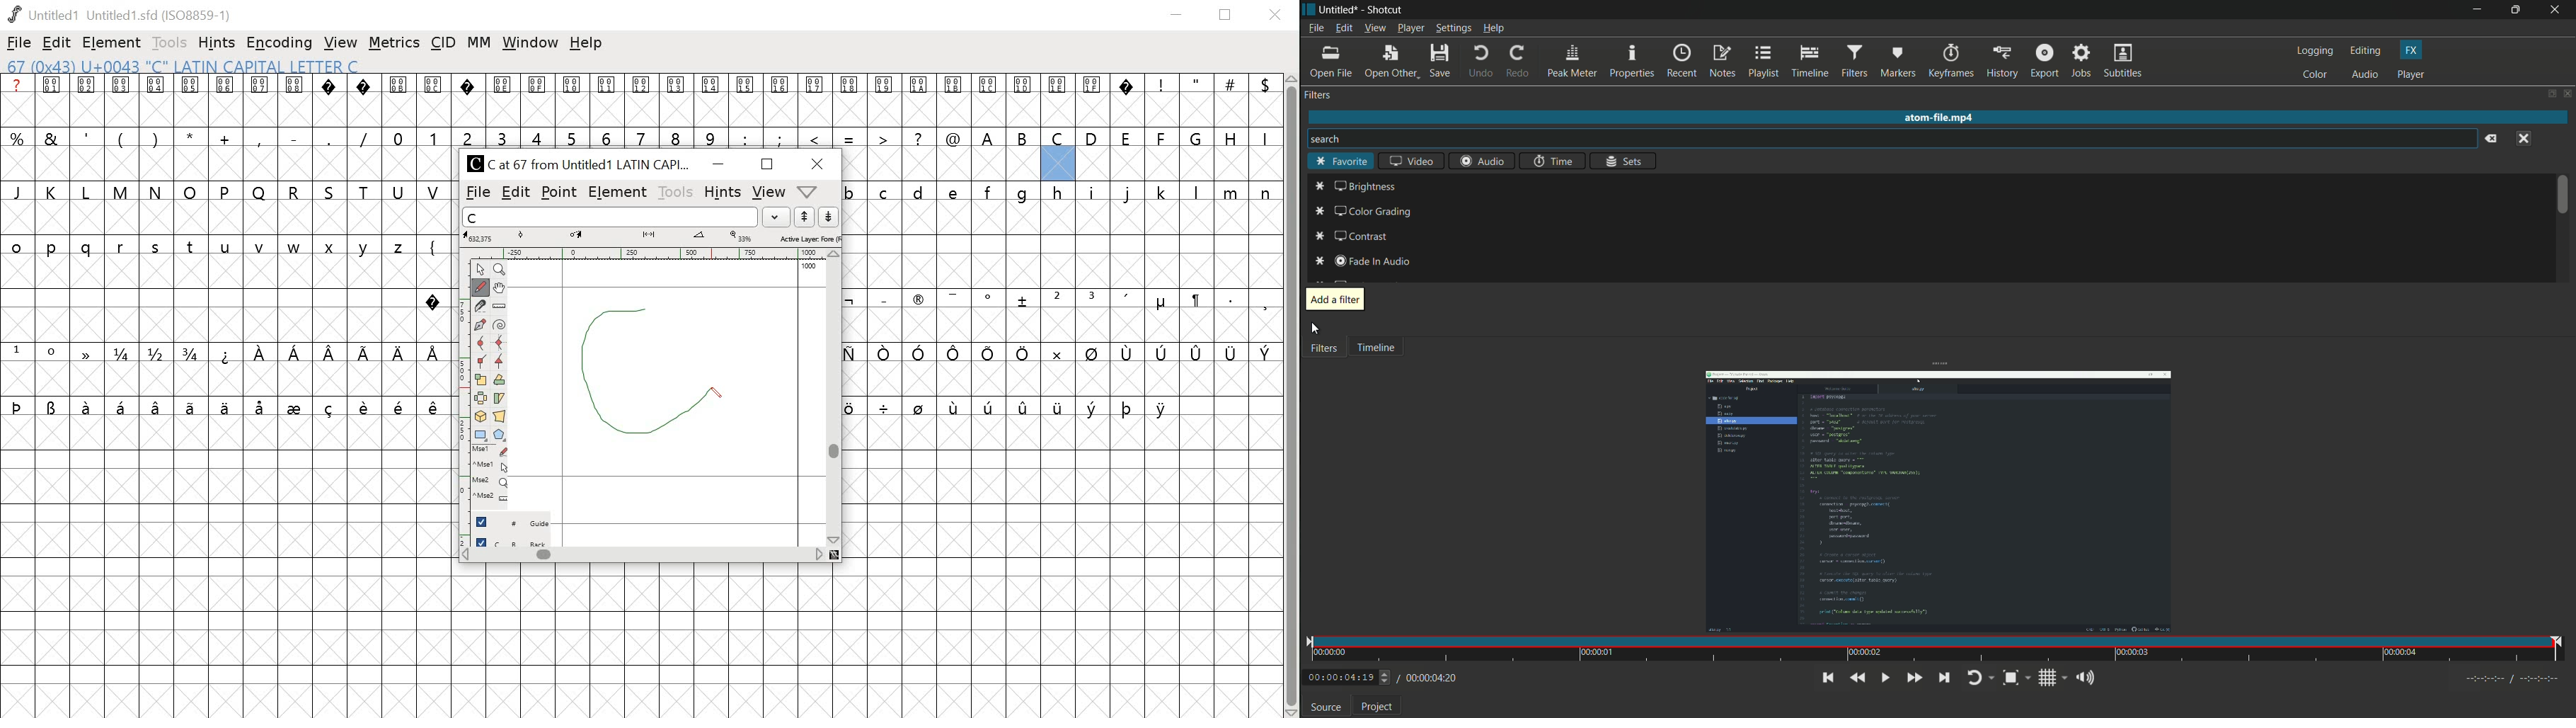 This screenshot has width=2576, height=728. What do you see at coordinates (1335, 299) in the screenshot?
I see `add a filter pop up` at bounding box center [1335, 299].